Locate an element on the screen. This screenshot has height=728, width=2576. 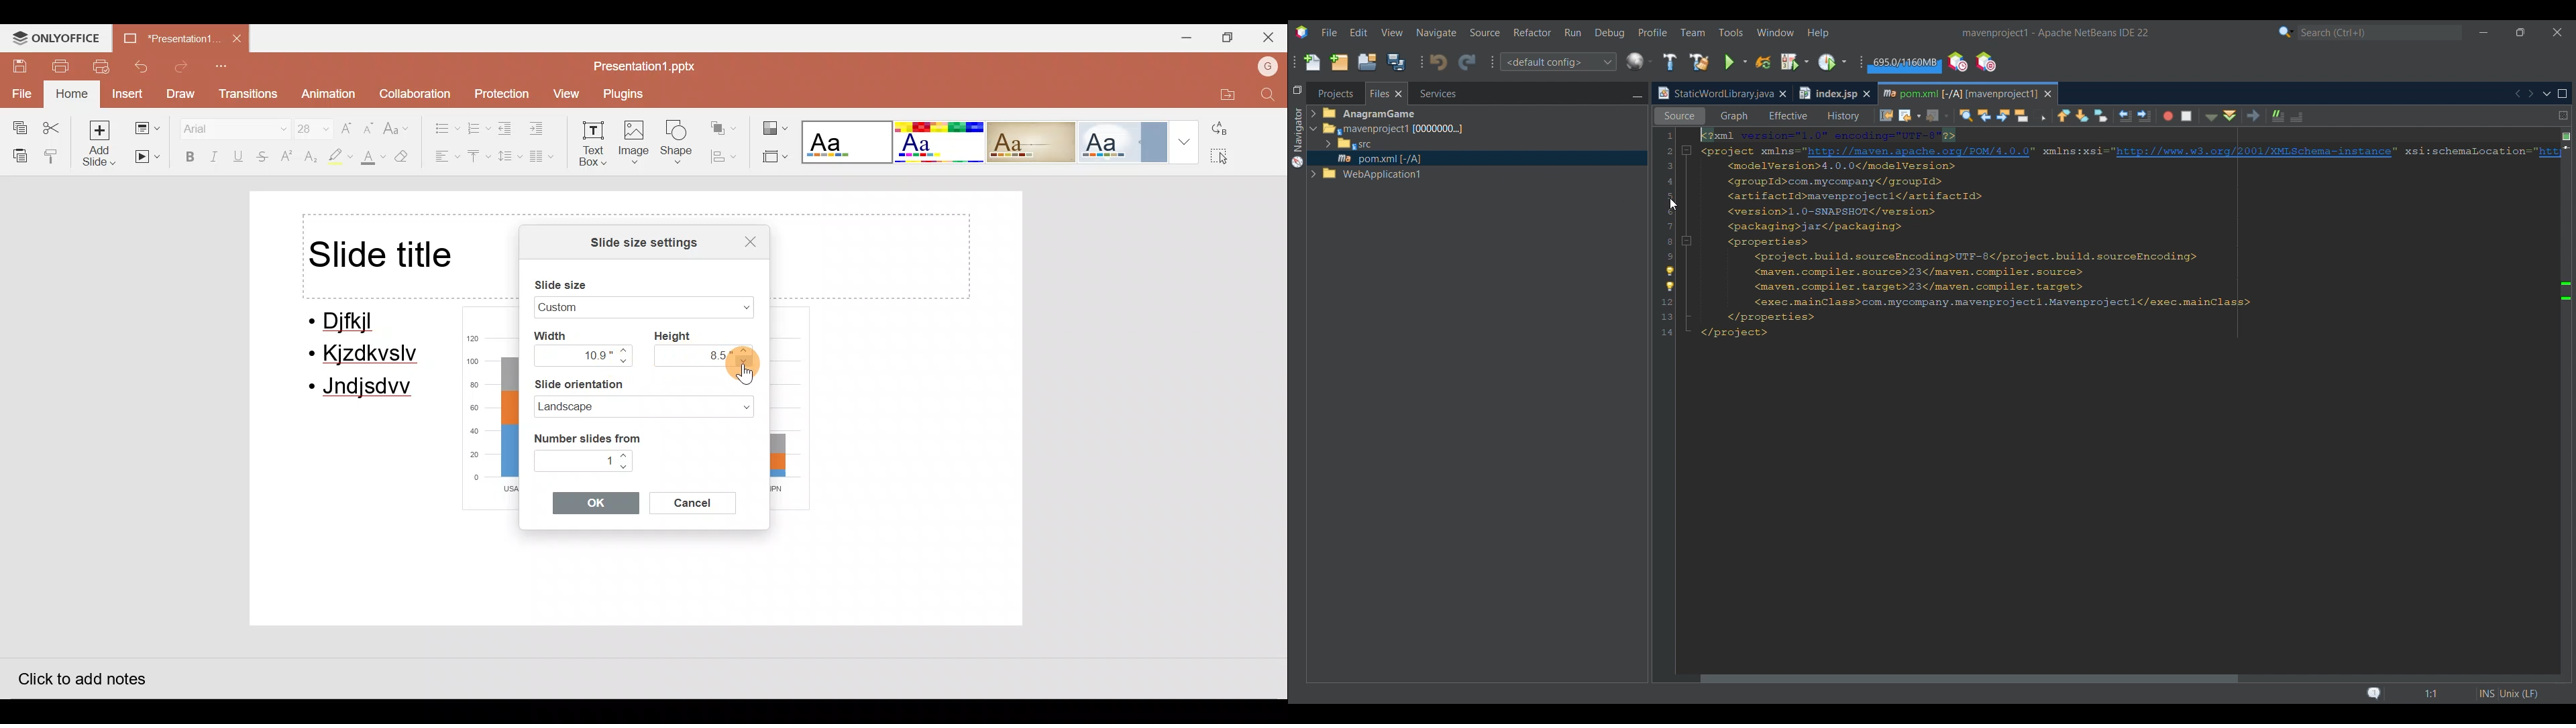
Debug menu is located at coordinates (1610, 33).